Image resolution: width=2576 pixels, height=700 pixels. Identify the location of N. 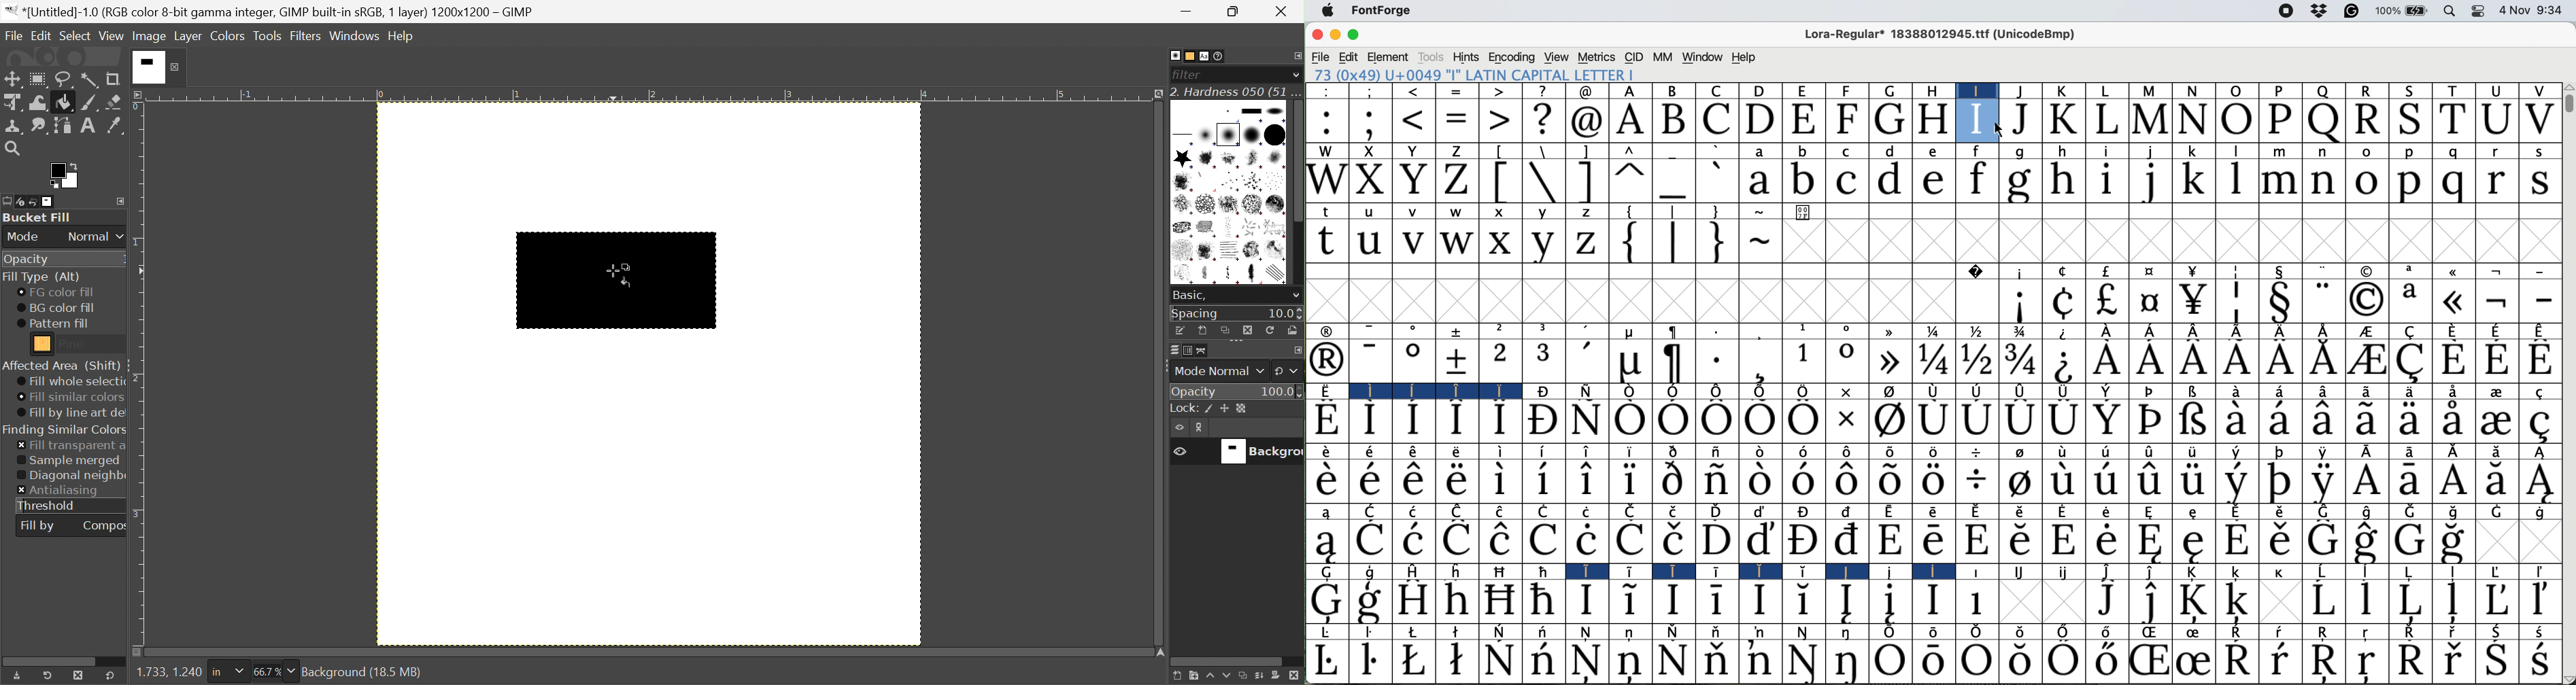
(2194, 91).